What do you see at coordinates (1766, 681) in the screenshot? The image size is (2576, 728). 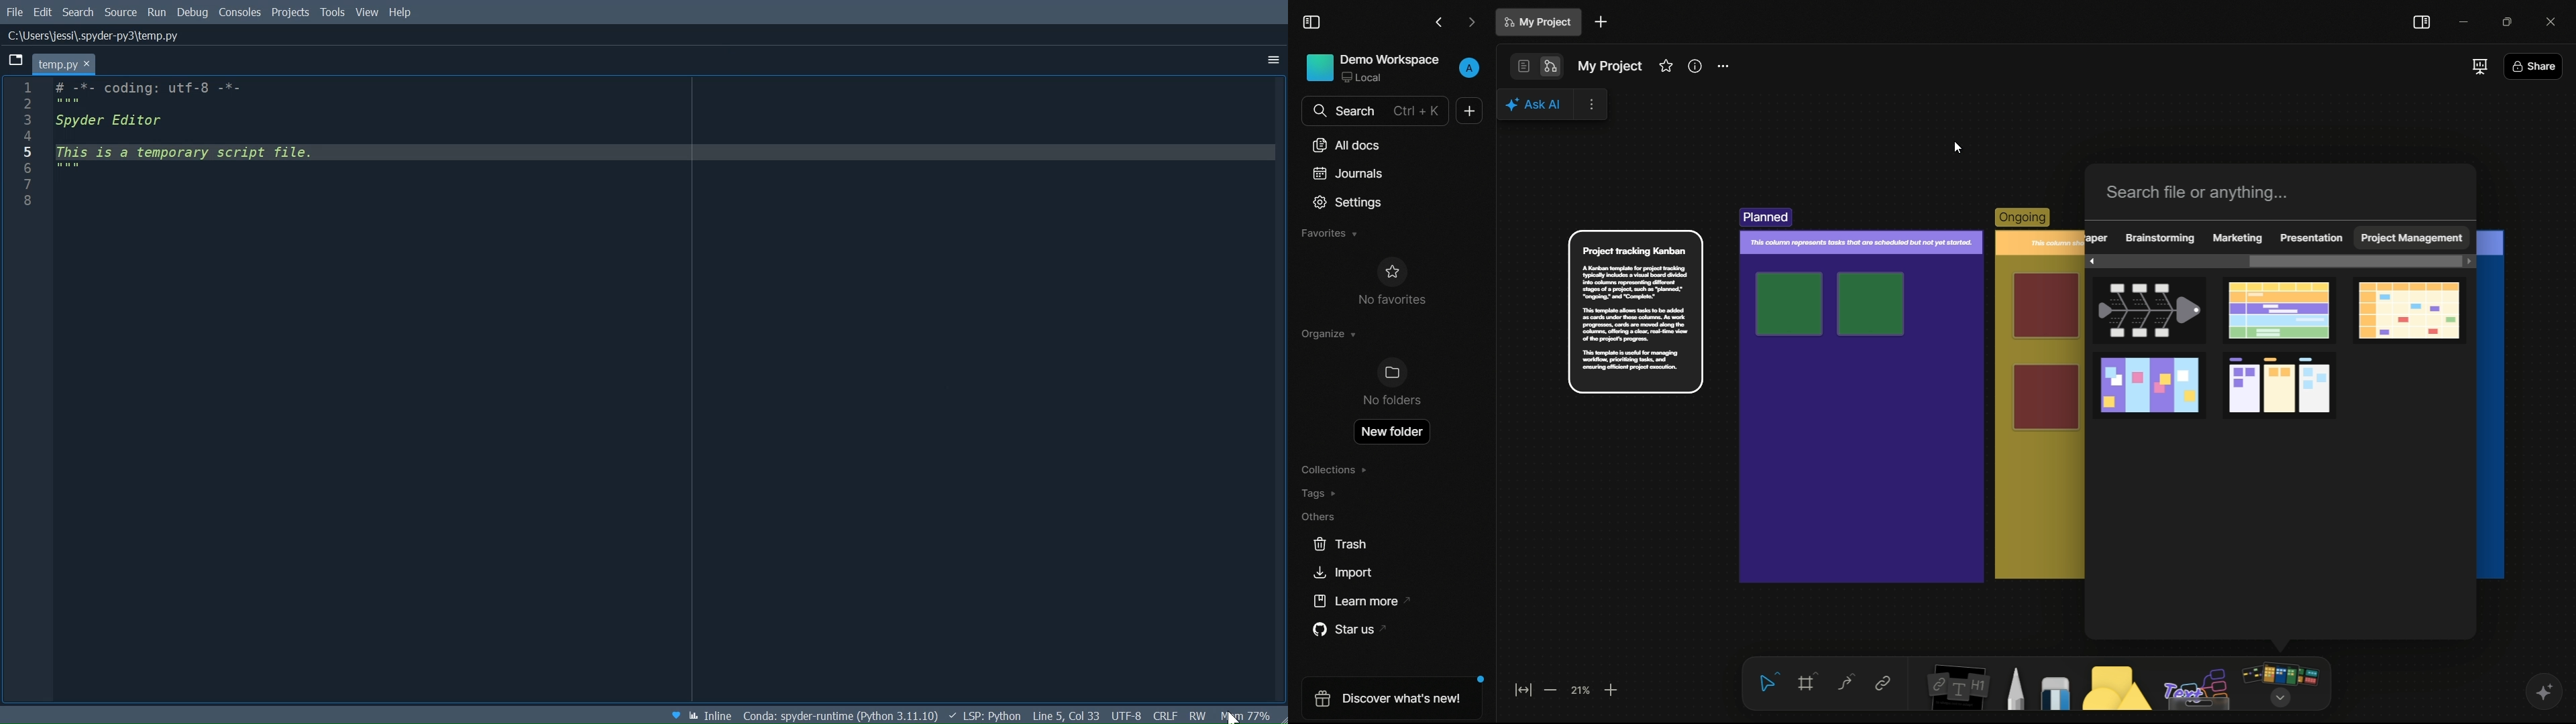 I see `select` at bounding box center [1766, 681].